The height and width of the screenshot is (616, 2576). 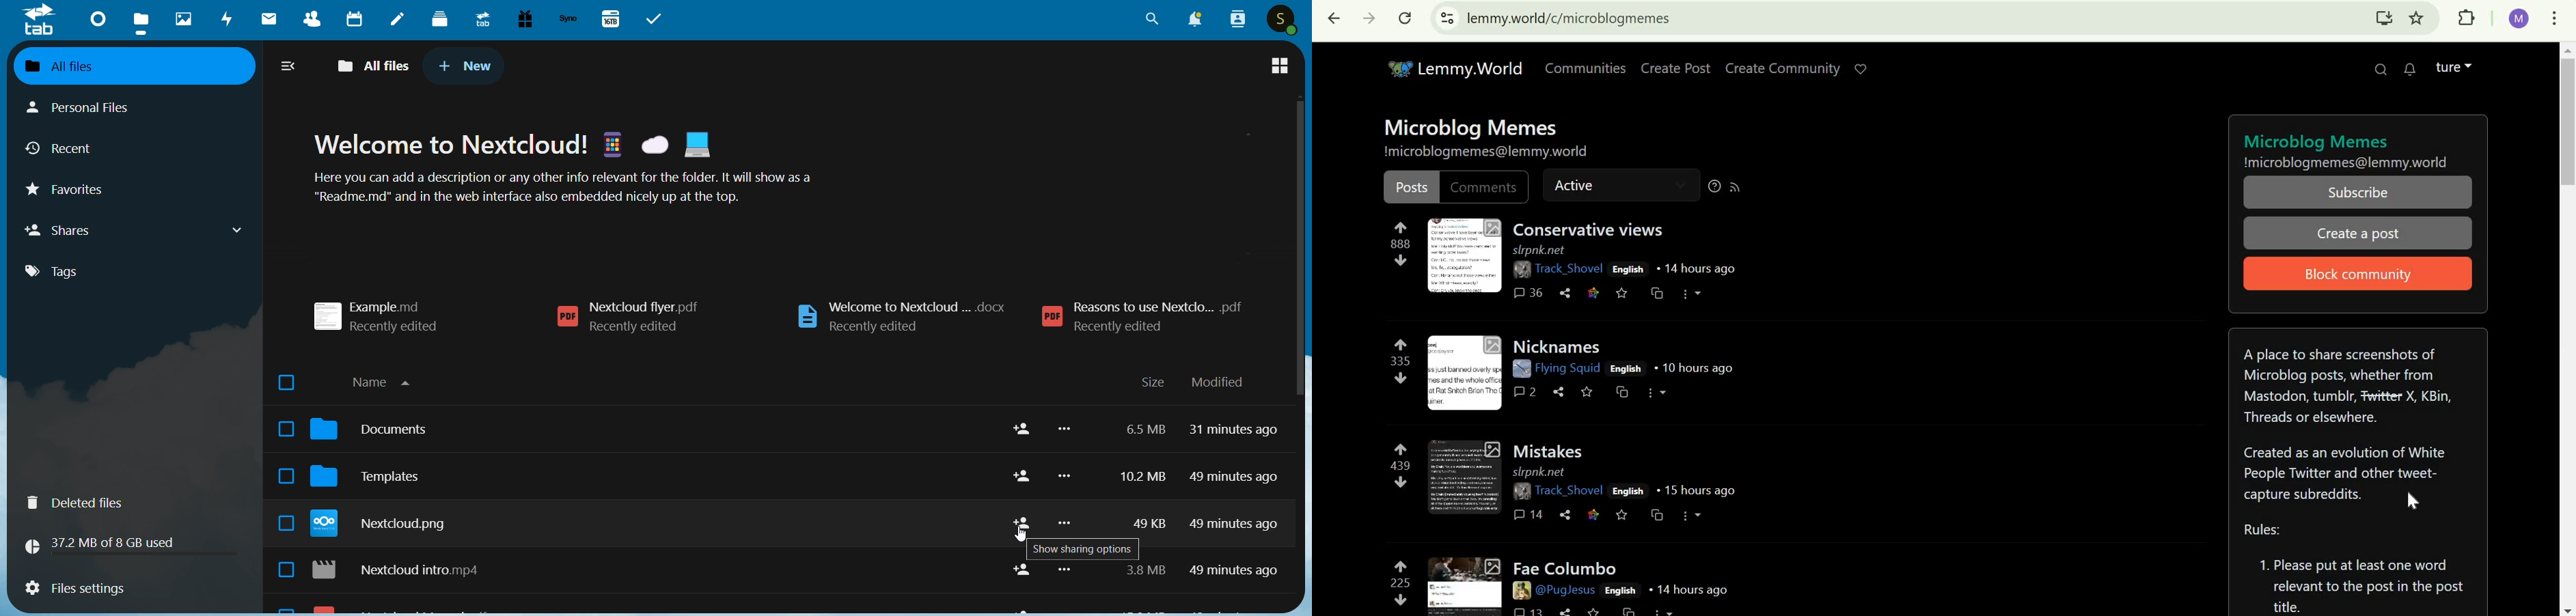 What do you see at coordinates (1586, 68) in the screenshot?
I see `communities` at bounding box center [1586, 68].